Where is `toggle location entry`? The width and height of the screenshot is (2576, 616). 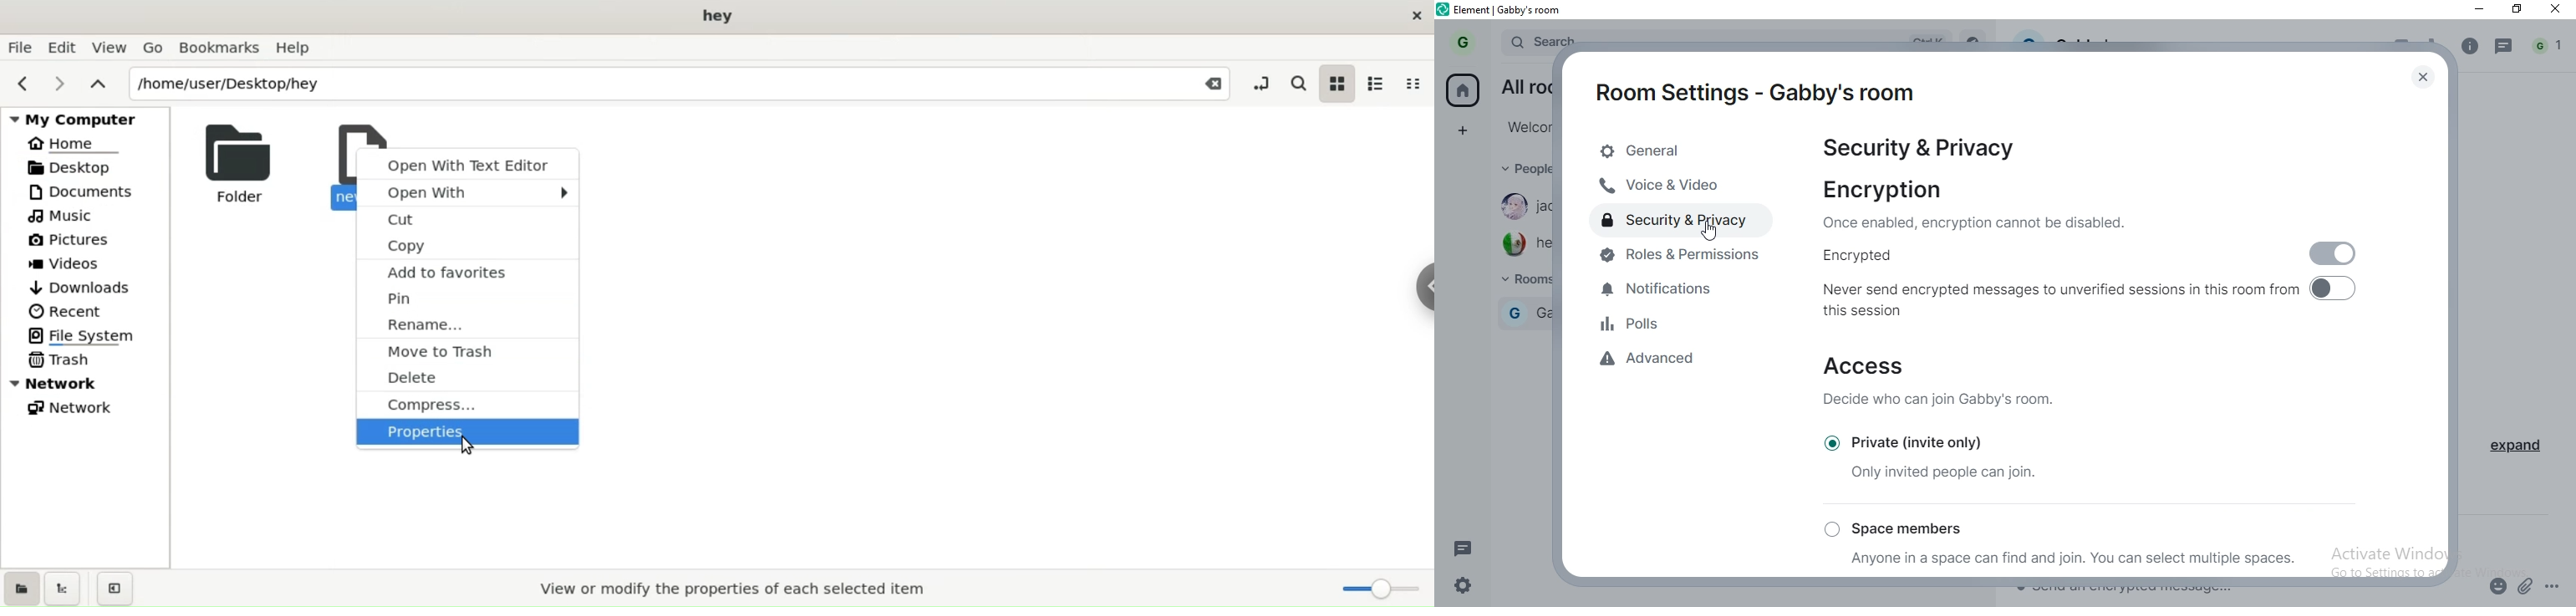 toggle location entry is located at coordinates (1264, 82).